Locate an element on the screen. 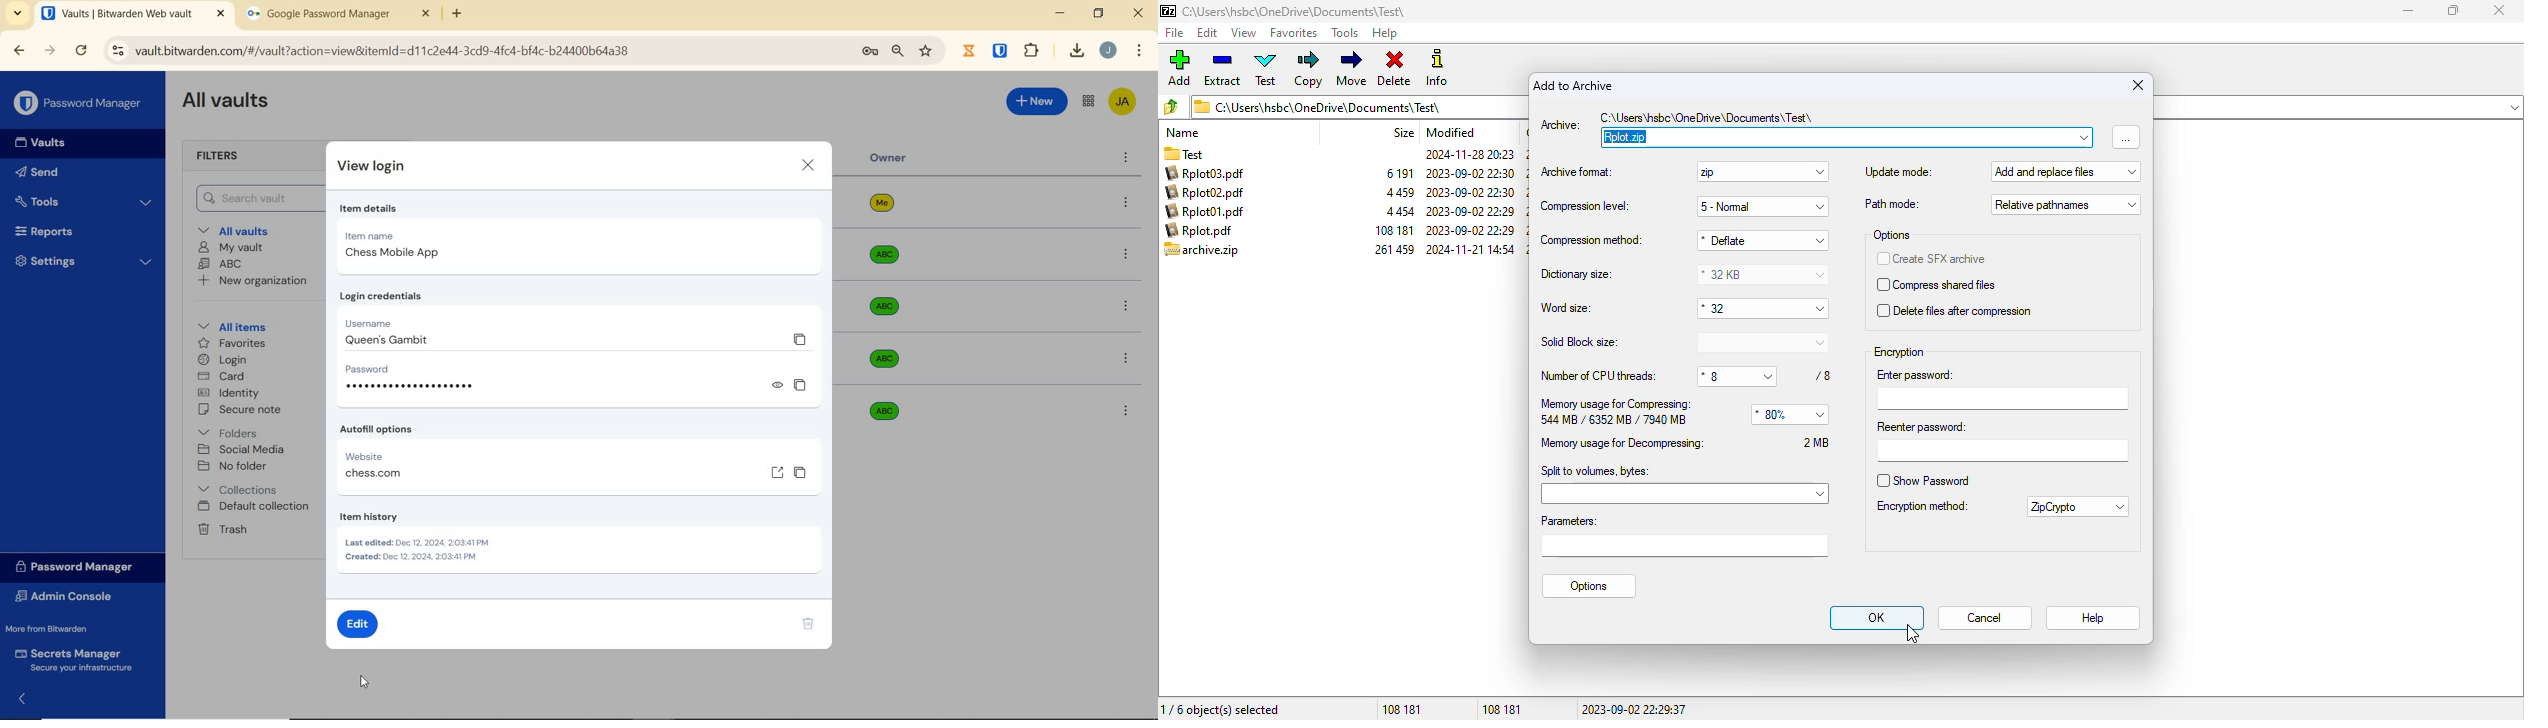 The width and height of the screenshot is (2548, 728). move is located at coordinates (1353, 68).